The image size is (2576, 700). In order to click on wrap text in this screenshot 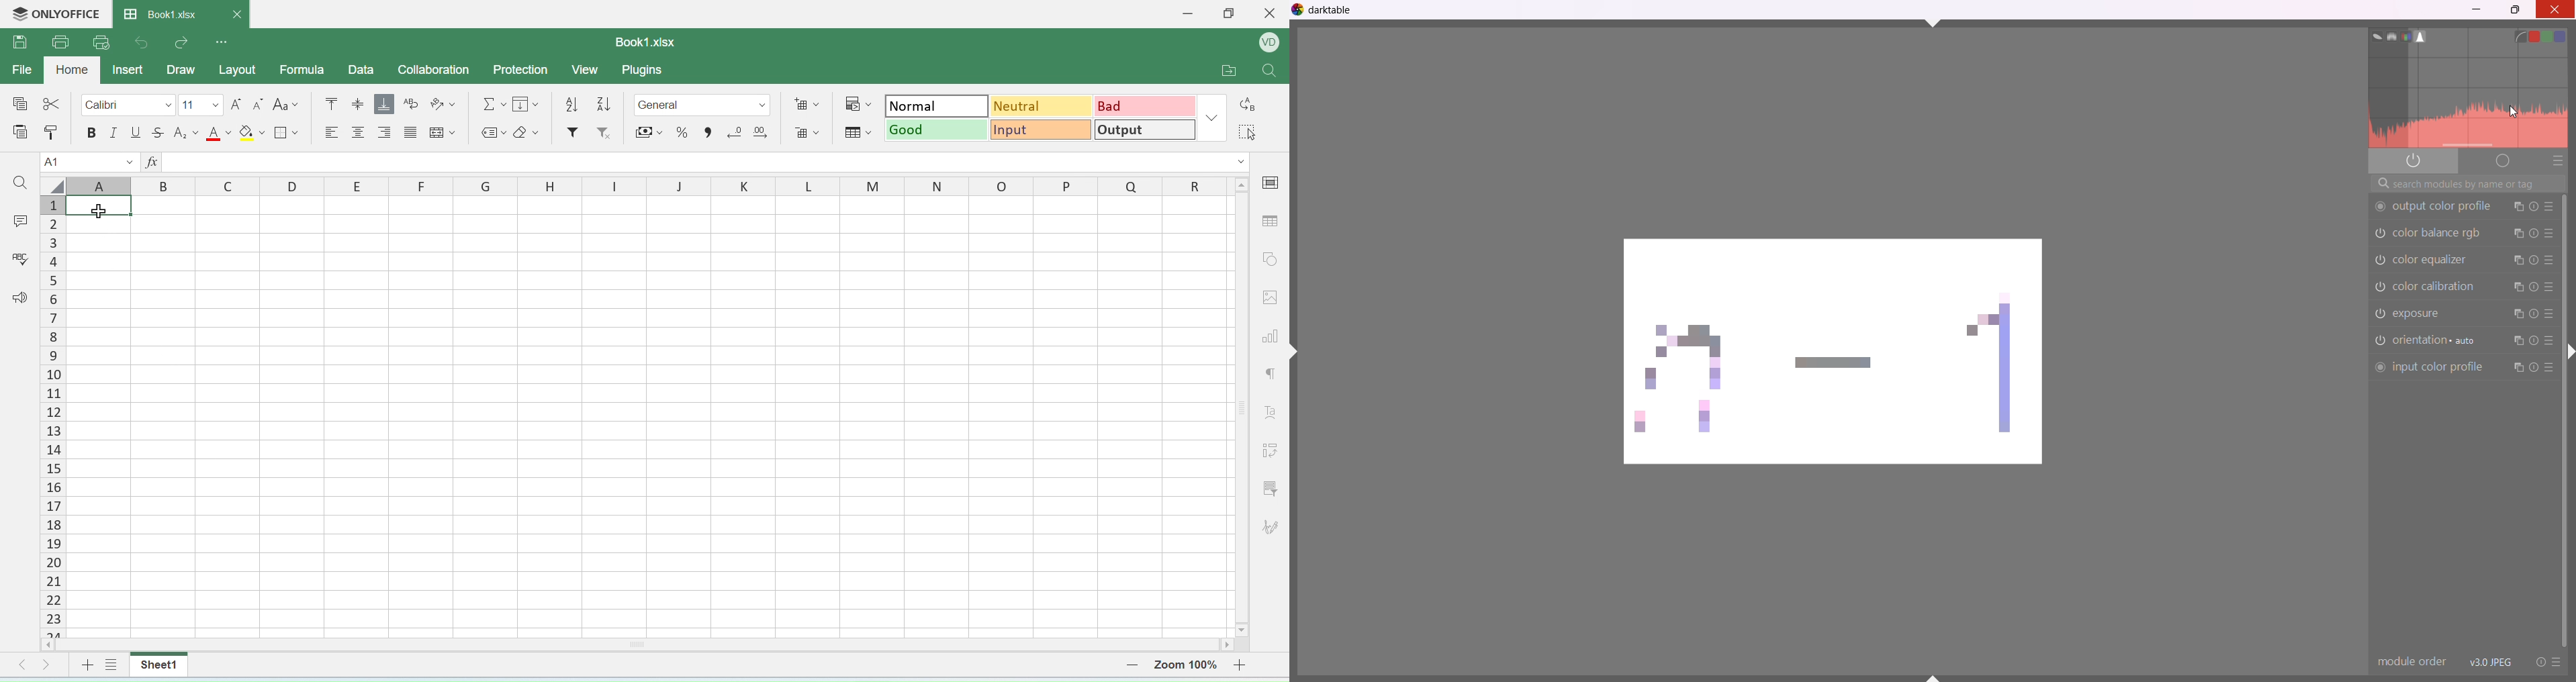, I will do `click(411, 103)`.